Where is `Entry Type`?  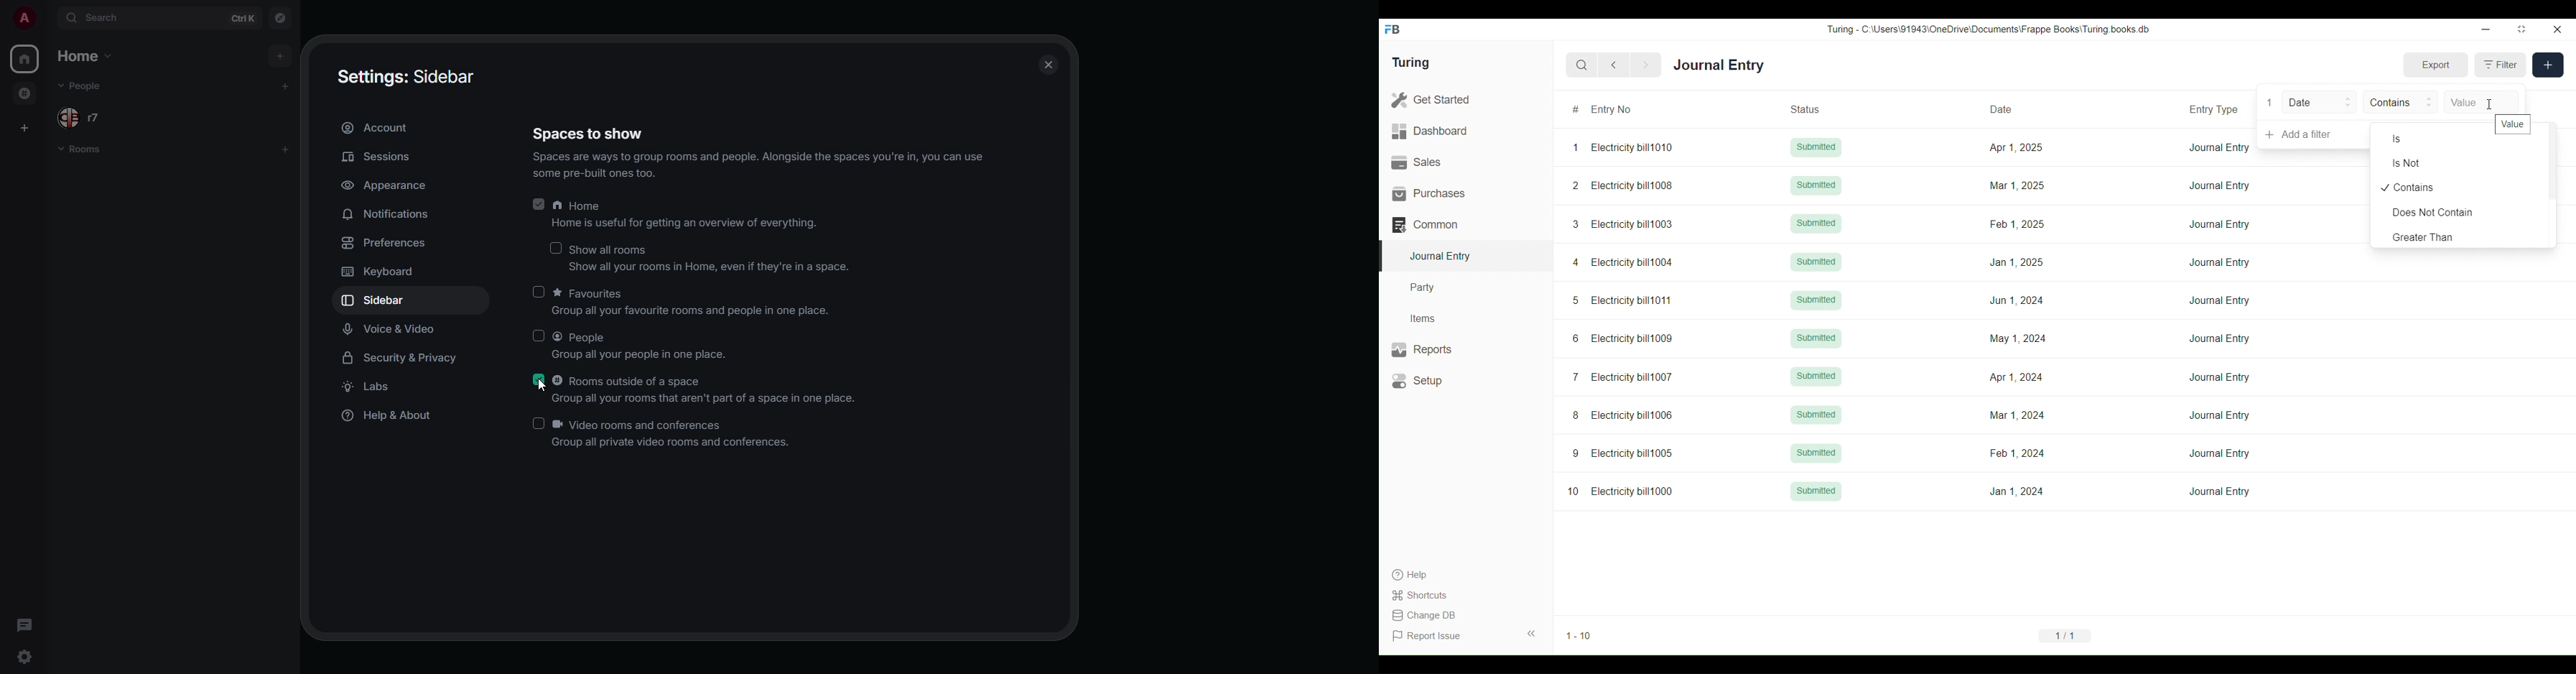 Entry Type is located at coordinates (2217, 108).